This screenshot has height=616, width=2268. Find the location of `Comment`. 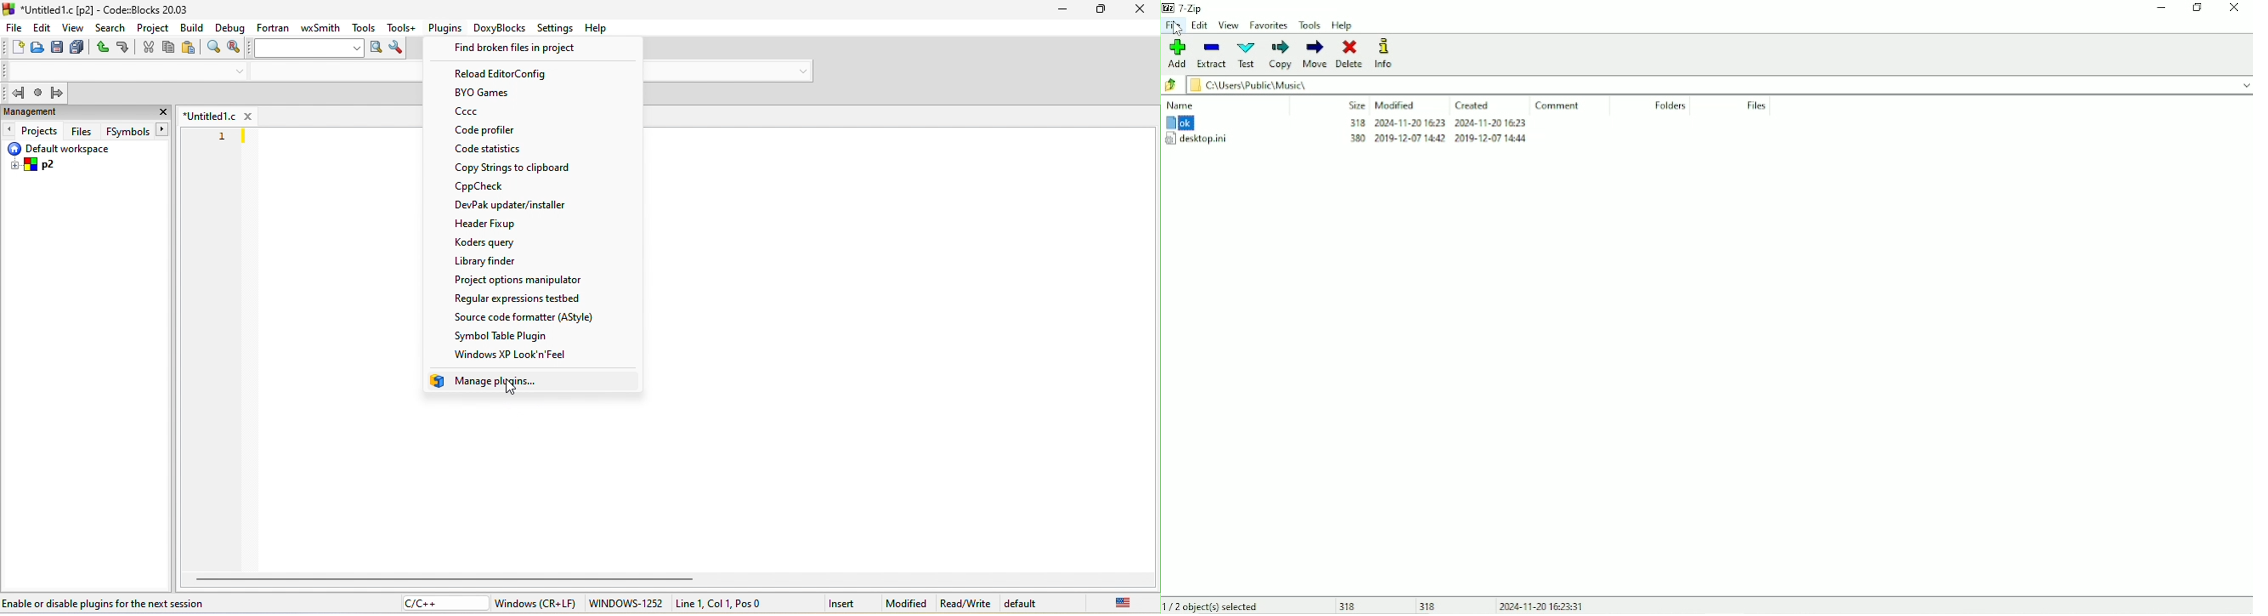

Comment is located at coordinates (1557, 106).